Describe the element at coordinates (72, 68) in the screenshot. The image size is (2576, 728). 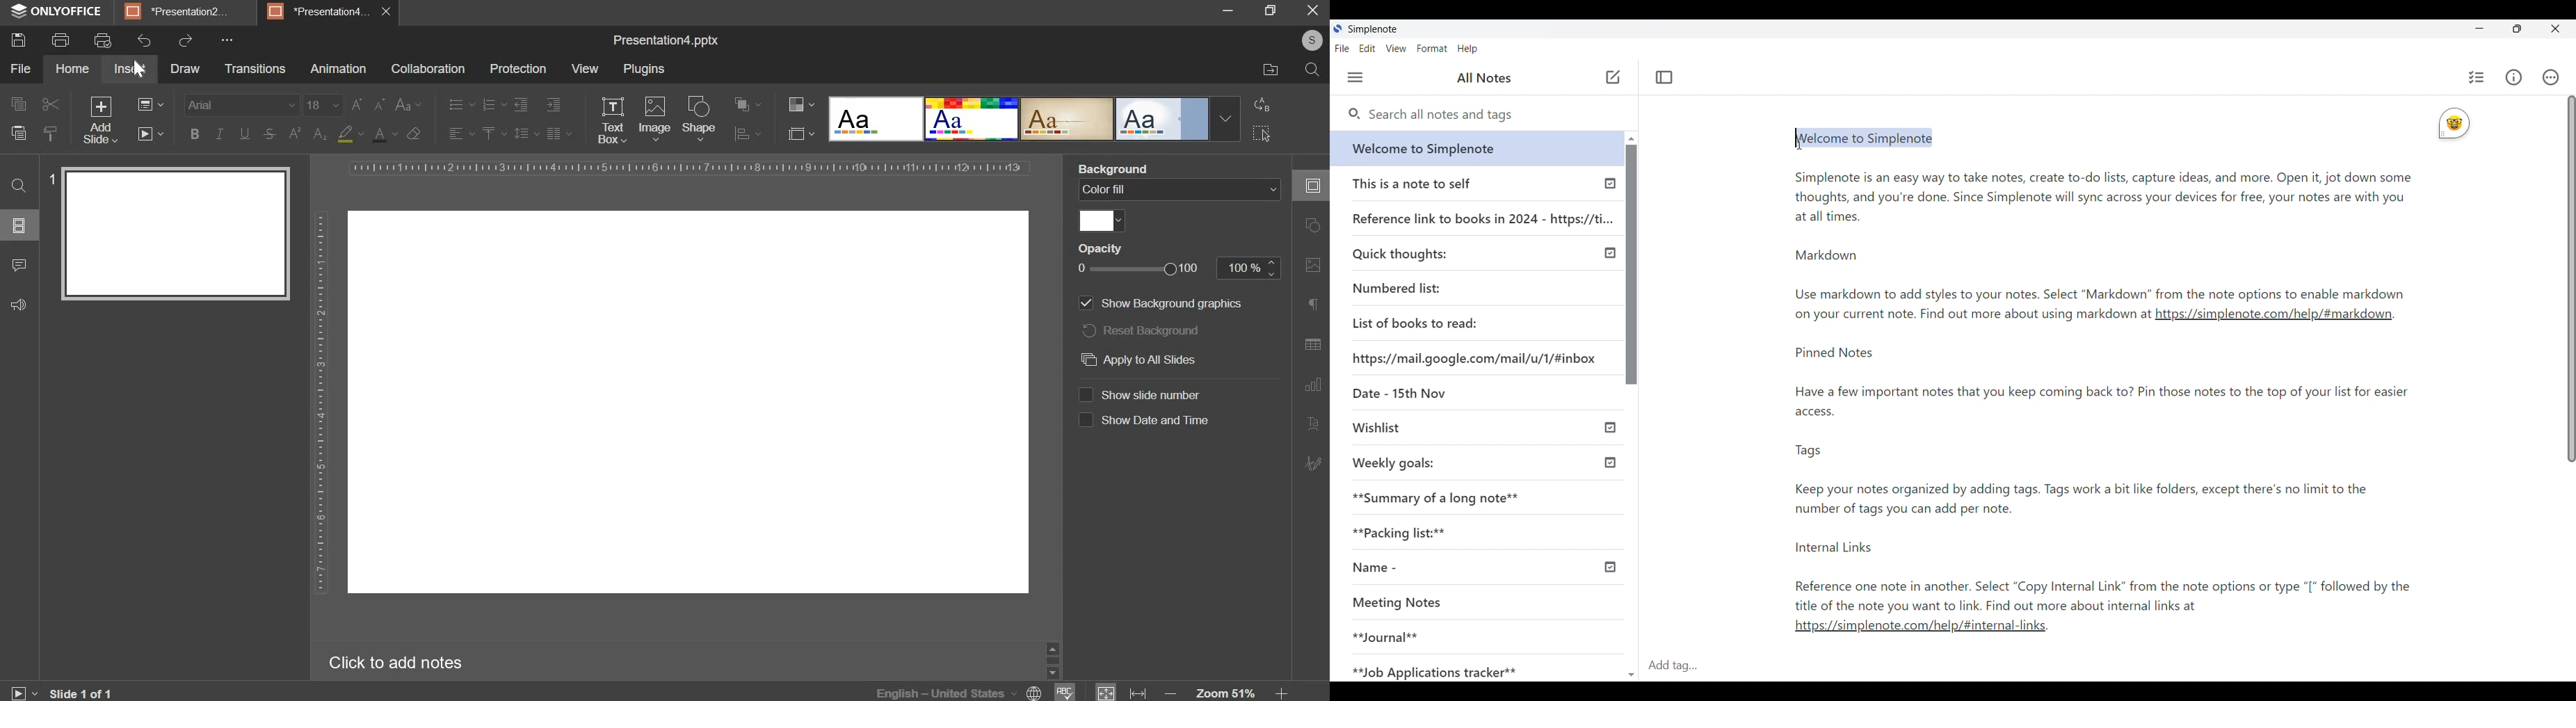
I see `home` at that location.